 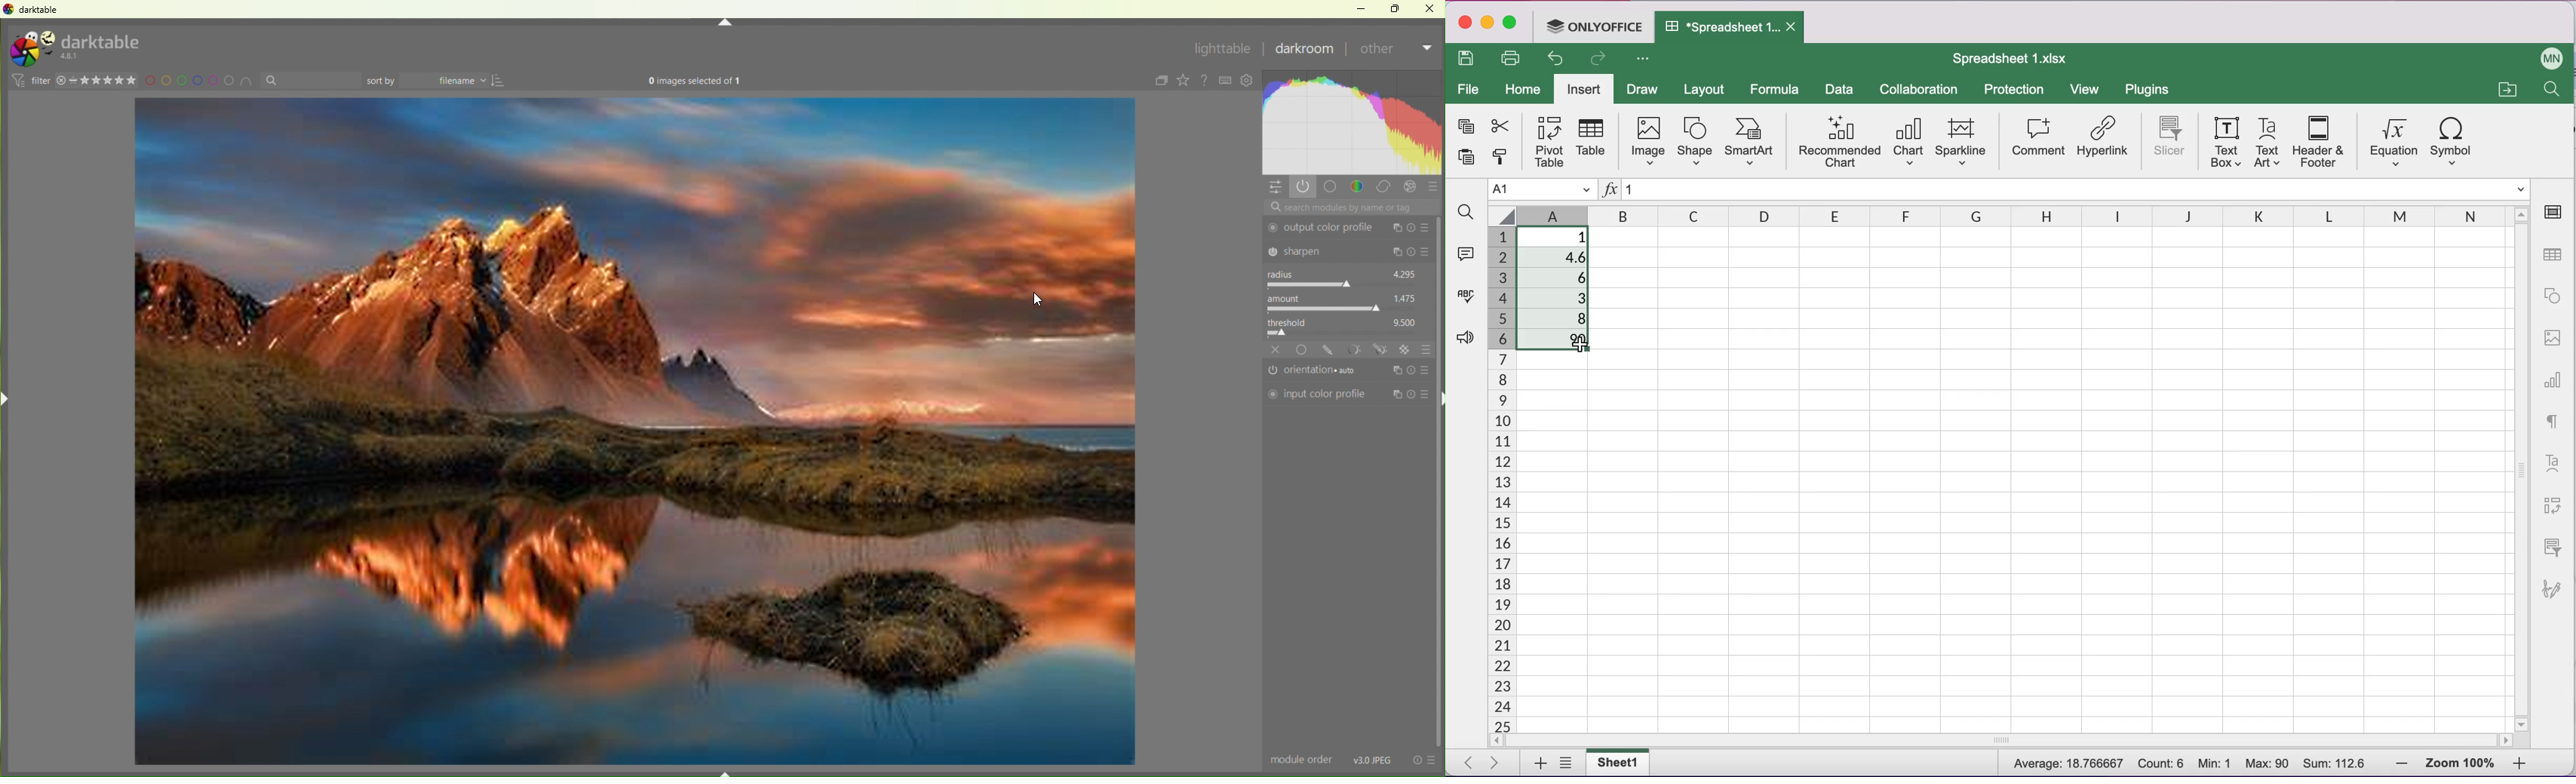 What do you see at coordinates (2038, 141) in the screenshot?
I see `comment` at bounding box center [2038, 141].